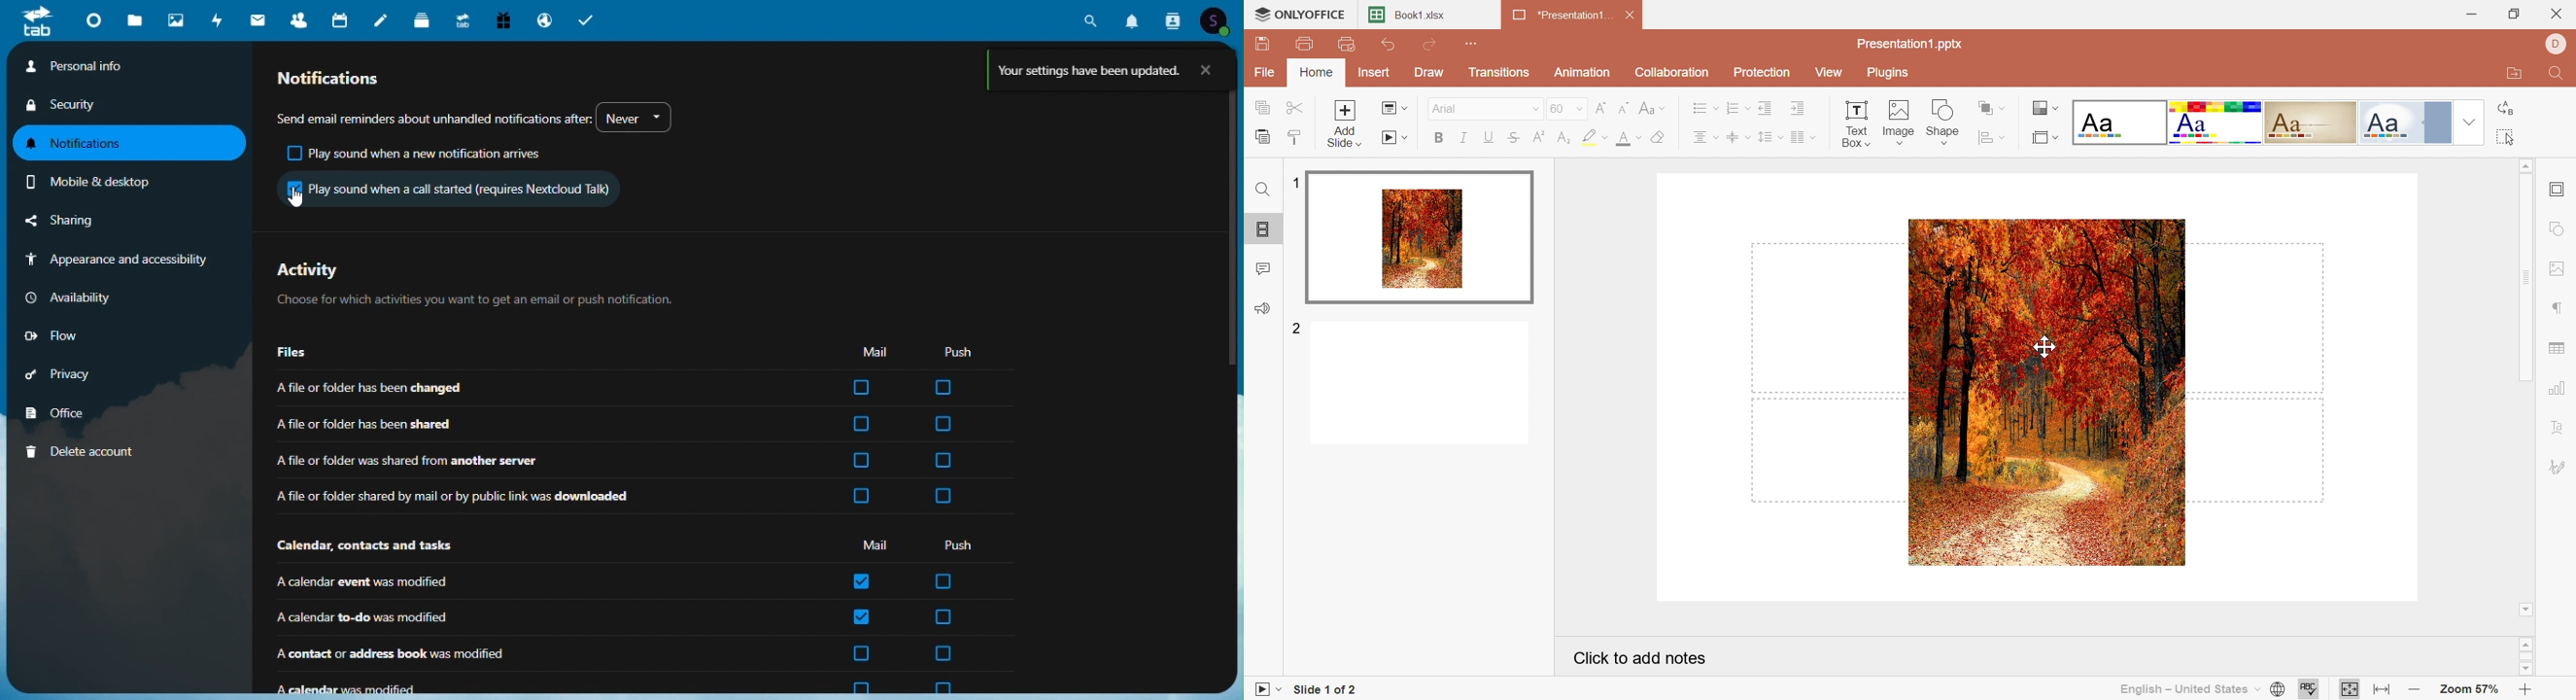 This screenshot has height=700, width=2576. Describe the element at coordinates (472, 283) in the screenshot. I see `Activity` at that location.